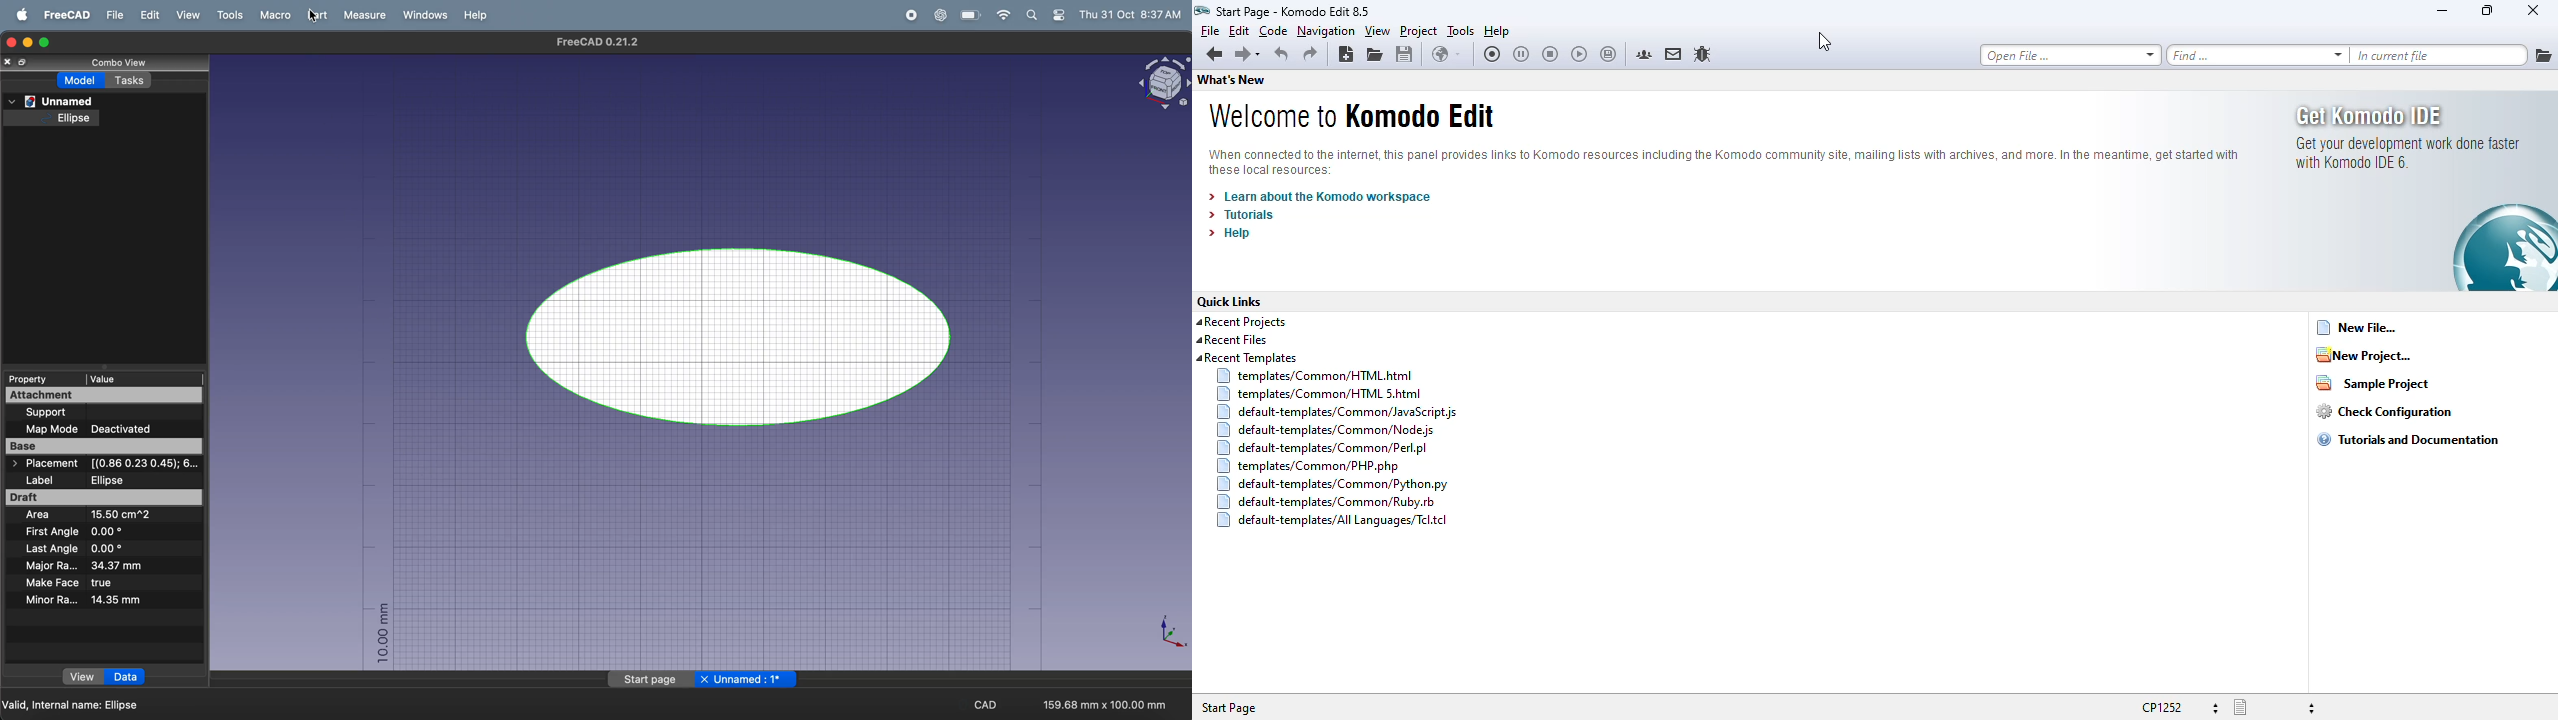 Image resolution: width=2576 pixels, height=728 pixels. What do you see at coordinates (99, 566) in the screenshot?
I see `major radius` at bounding box center [99, 566].